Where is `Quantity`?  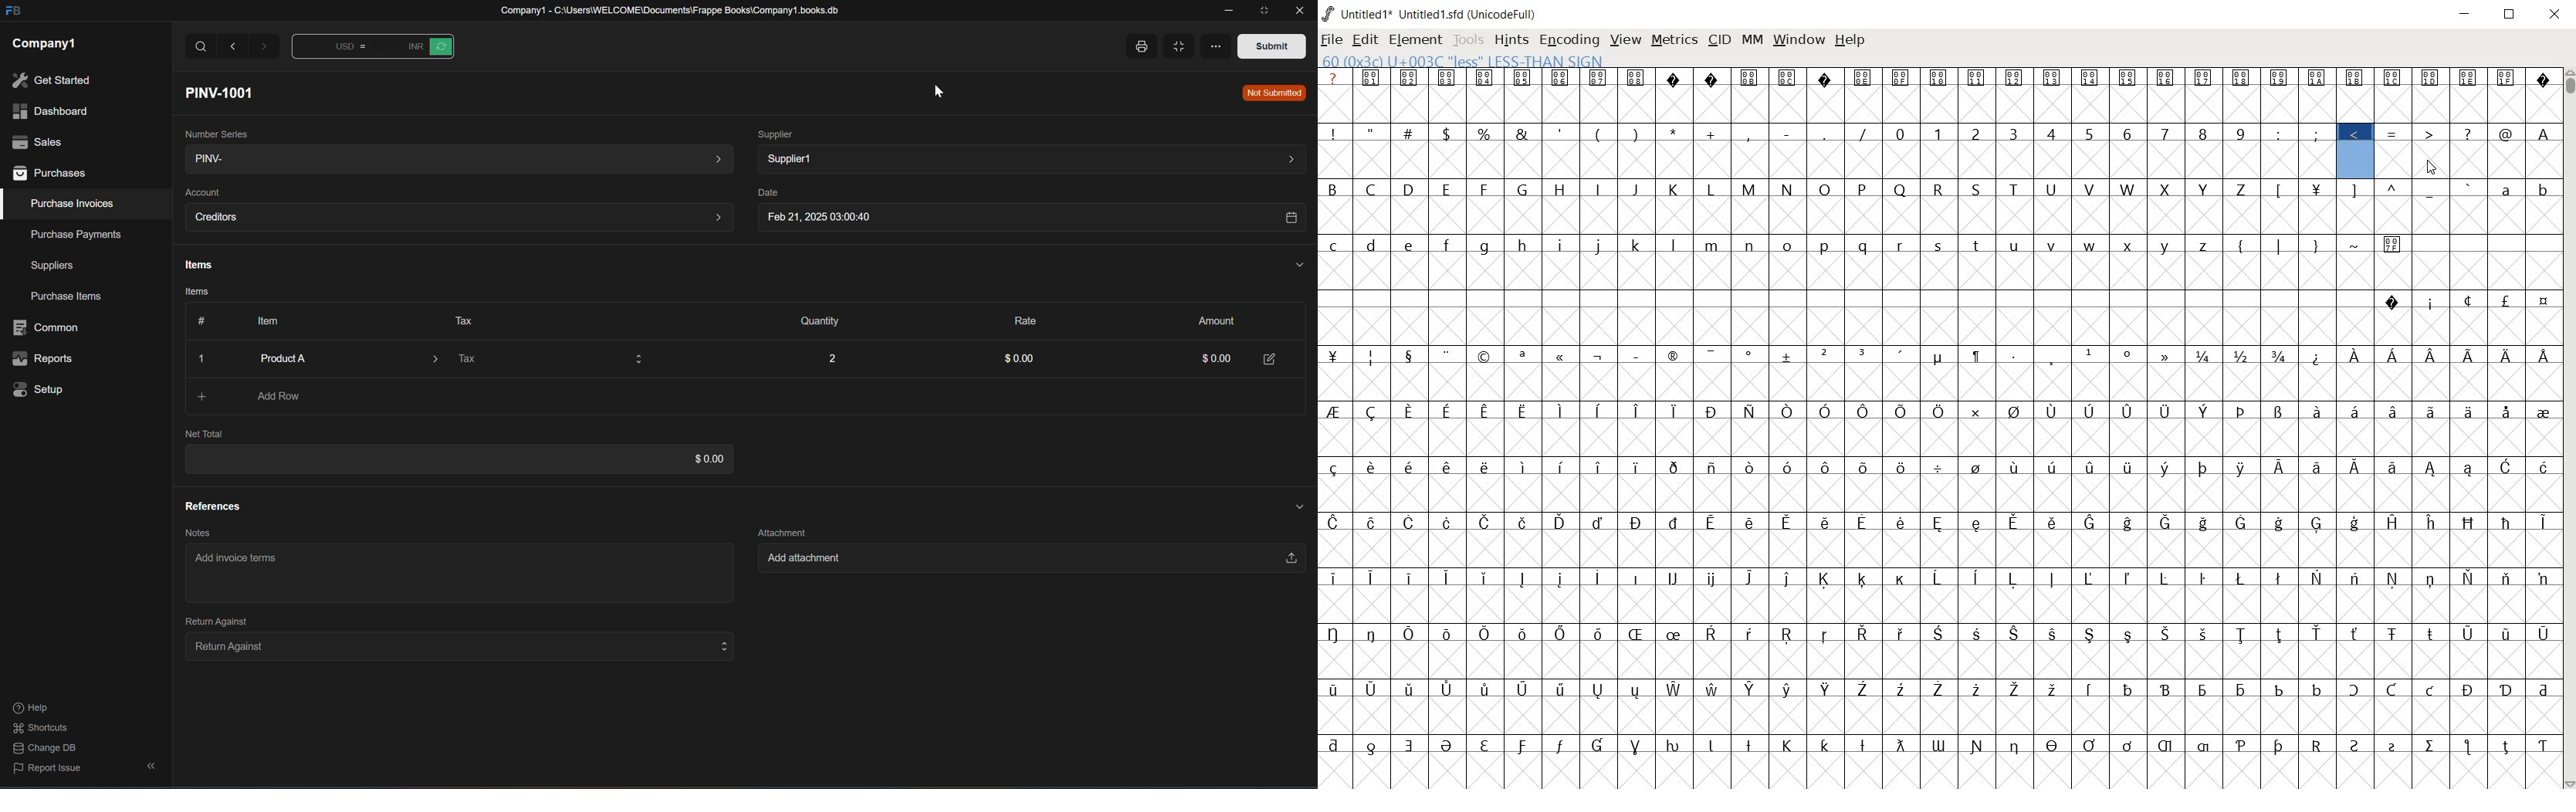
Quantity is located at coordinates (814, 321).